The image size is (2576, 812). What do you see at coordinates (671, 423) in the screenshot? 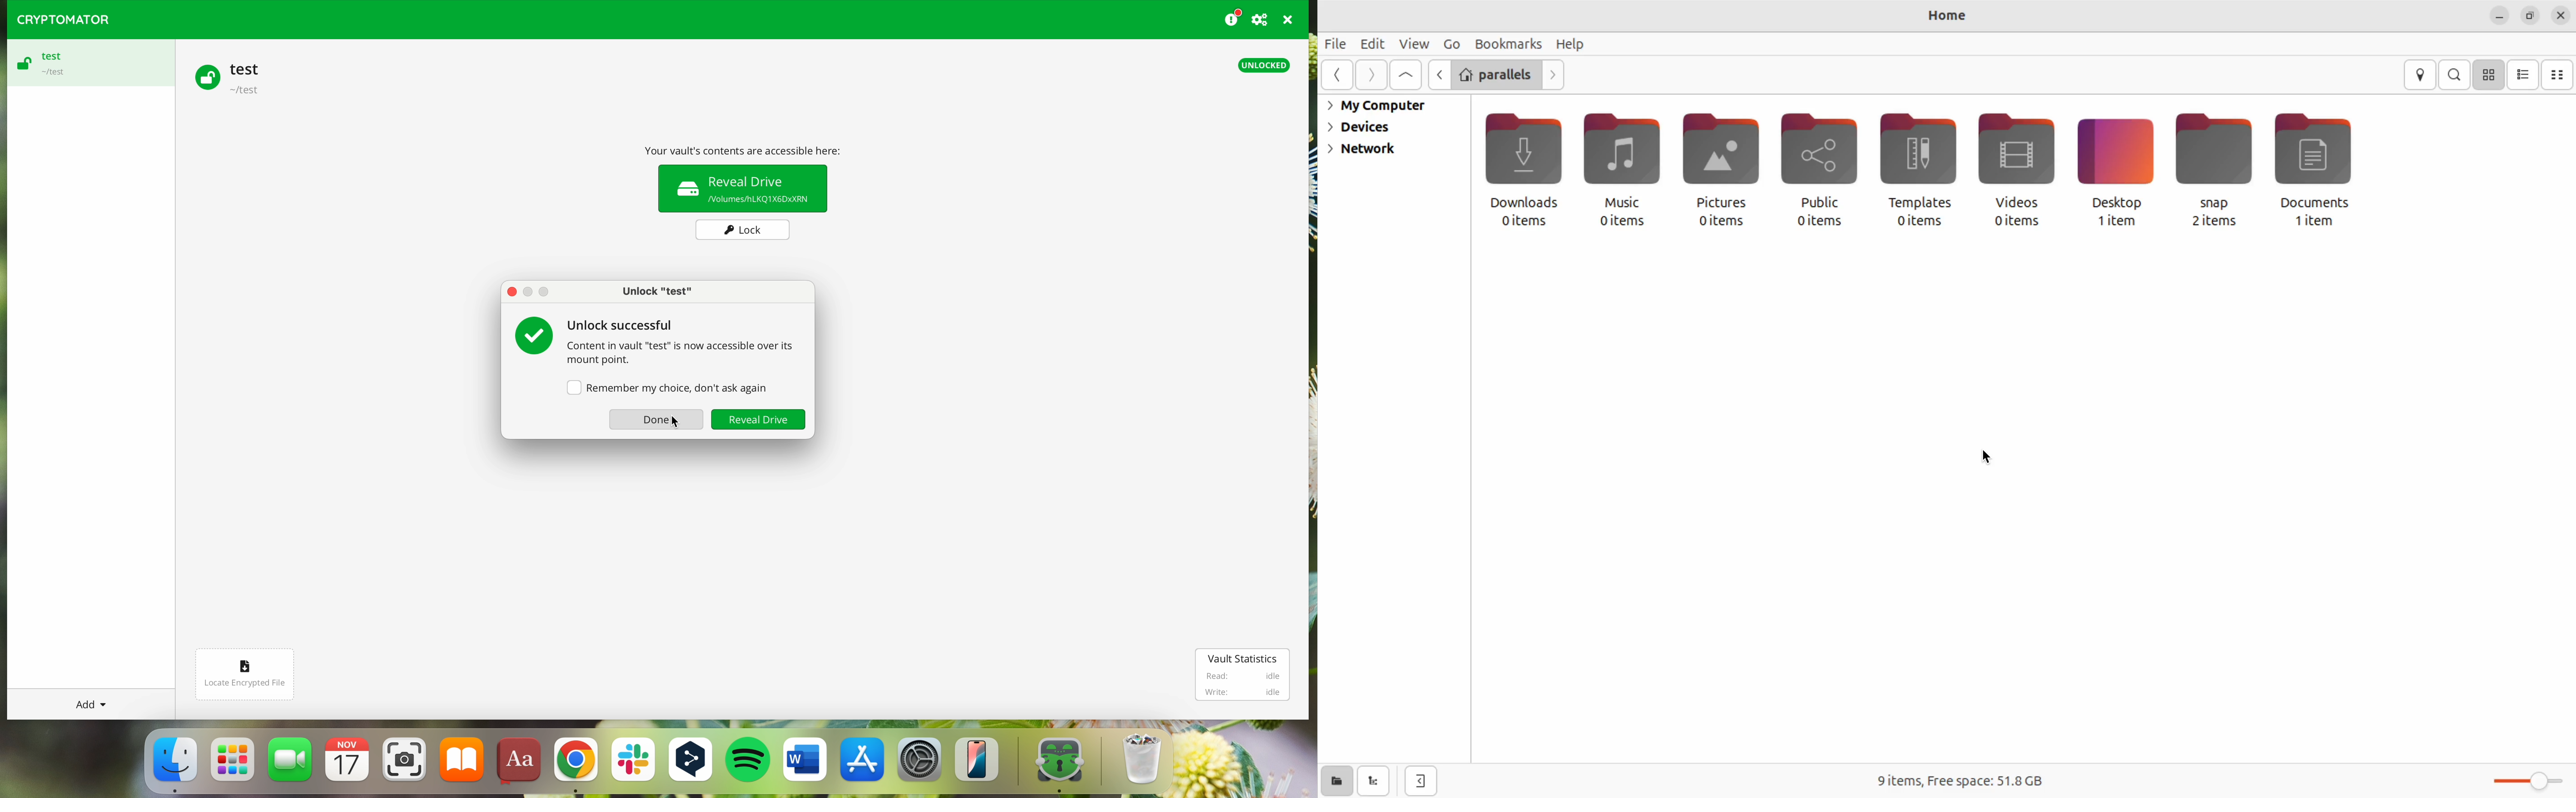
I see `cursor` at bounding box center [671, 423].